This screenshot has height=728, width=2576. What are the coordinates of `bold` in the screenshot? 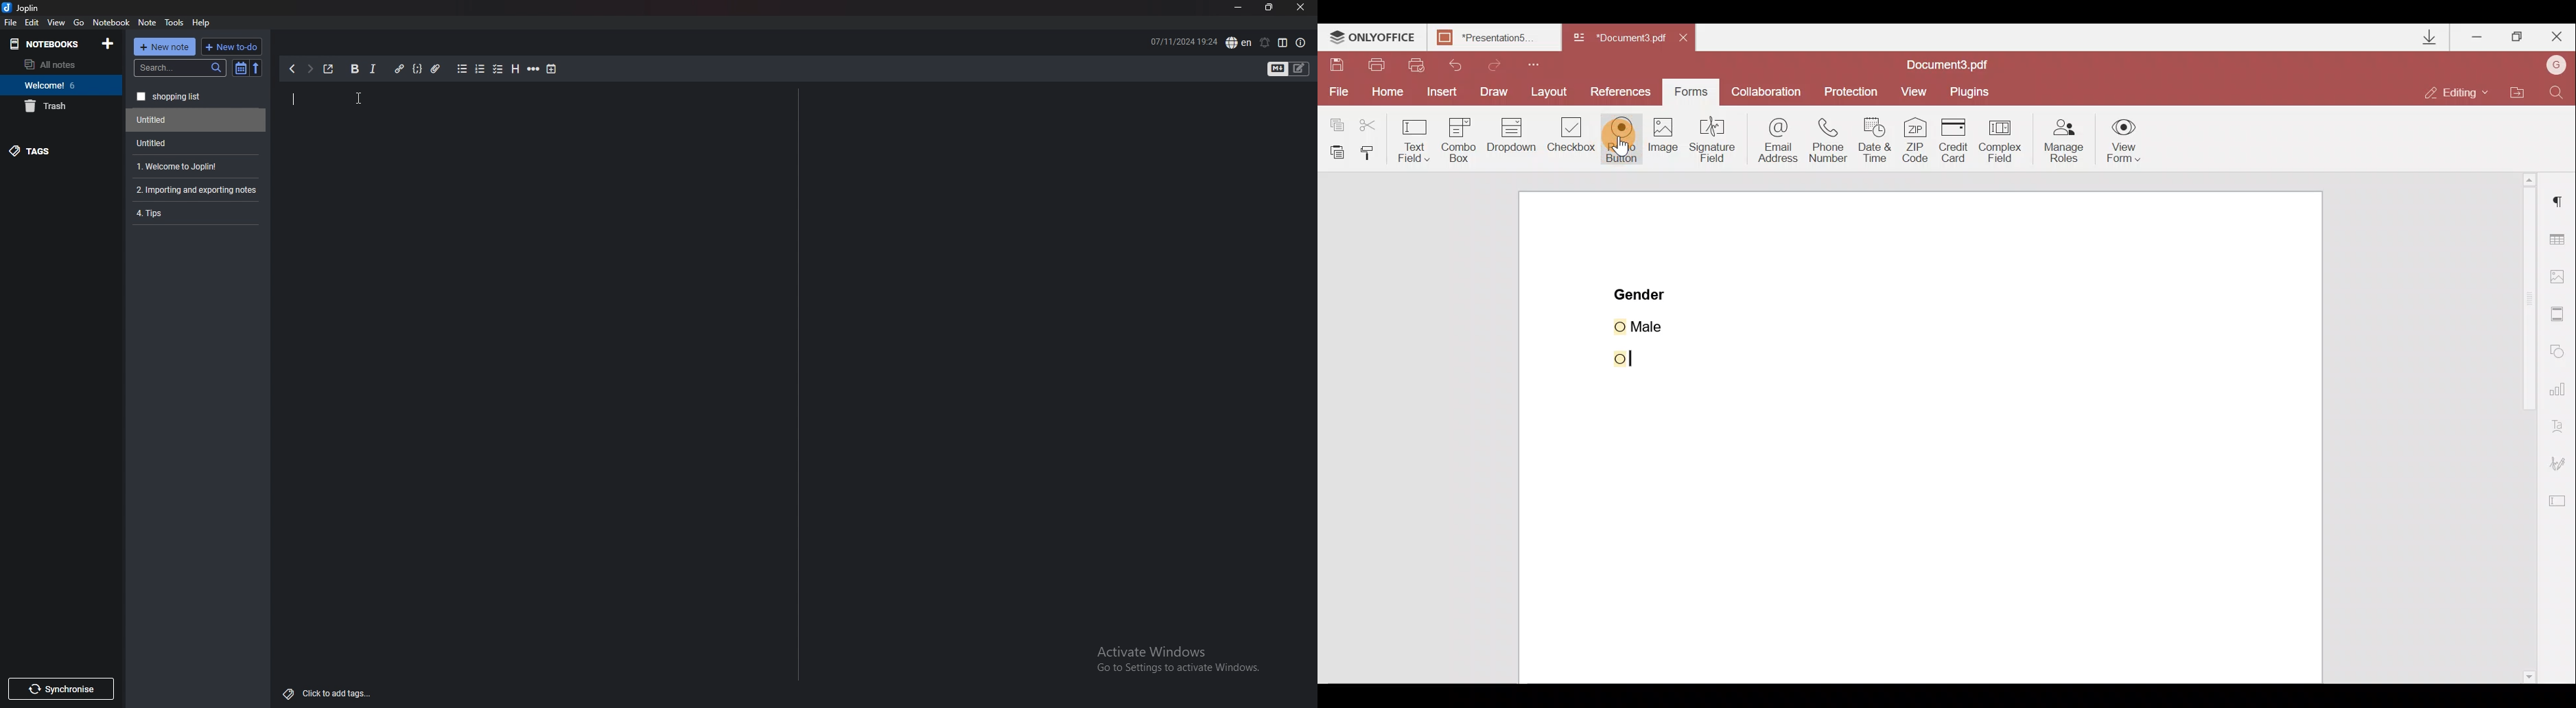 It's located at (353, 69).